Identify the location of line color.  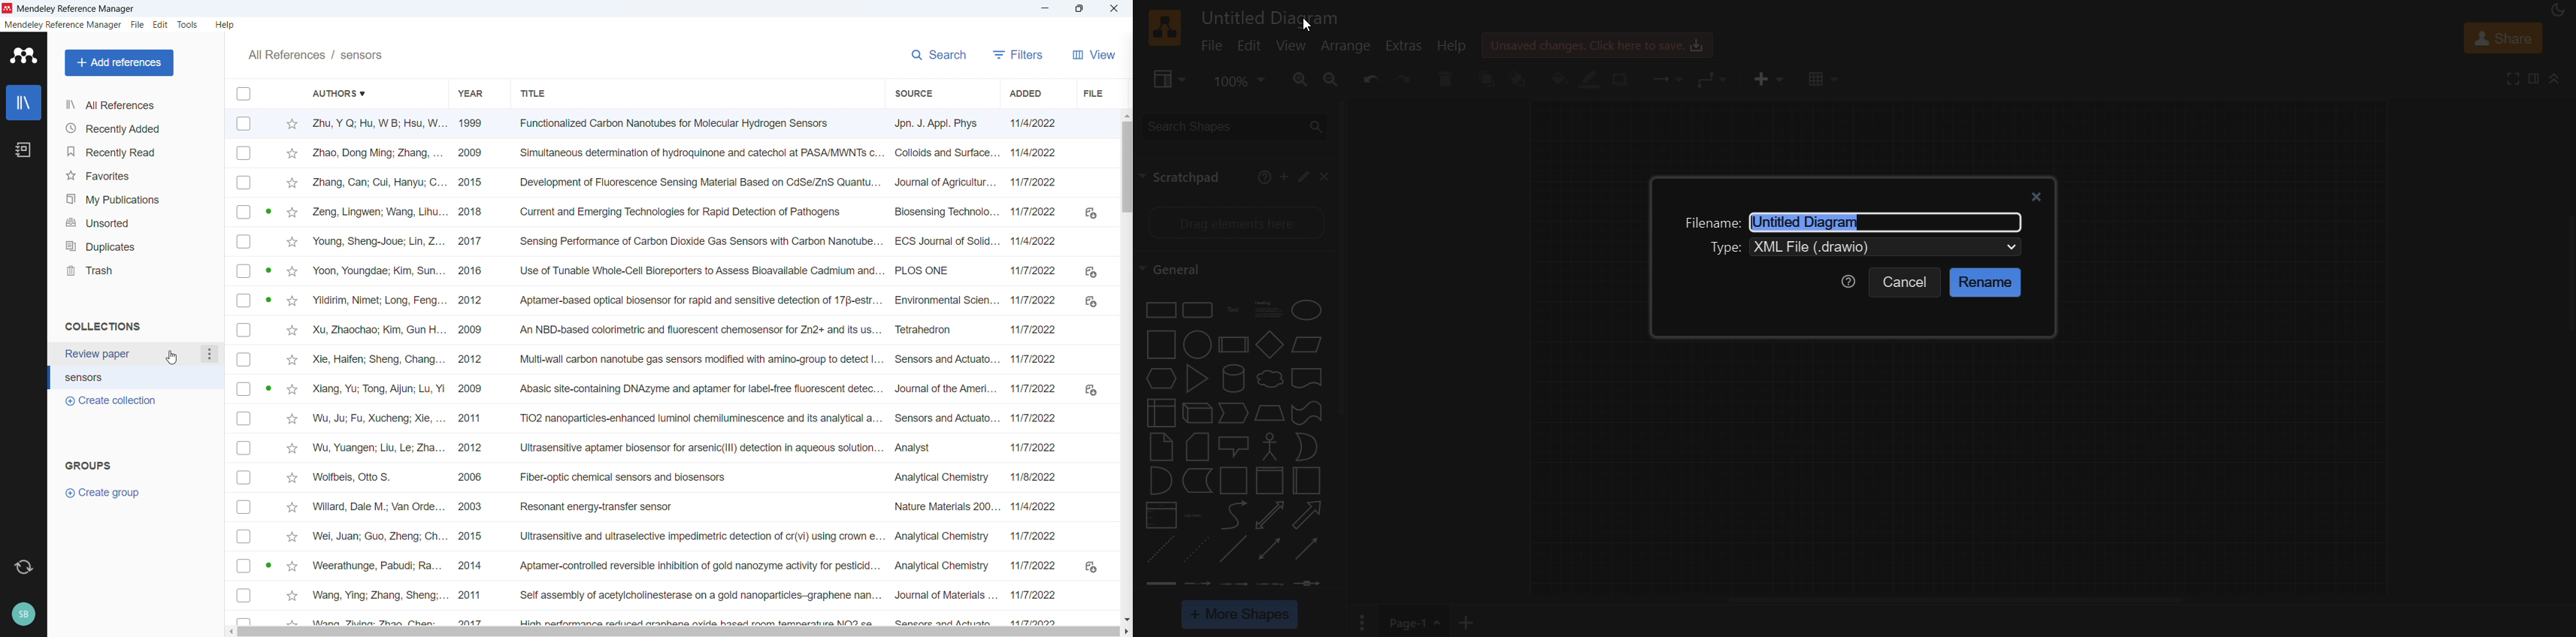
(1591, 79).